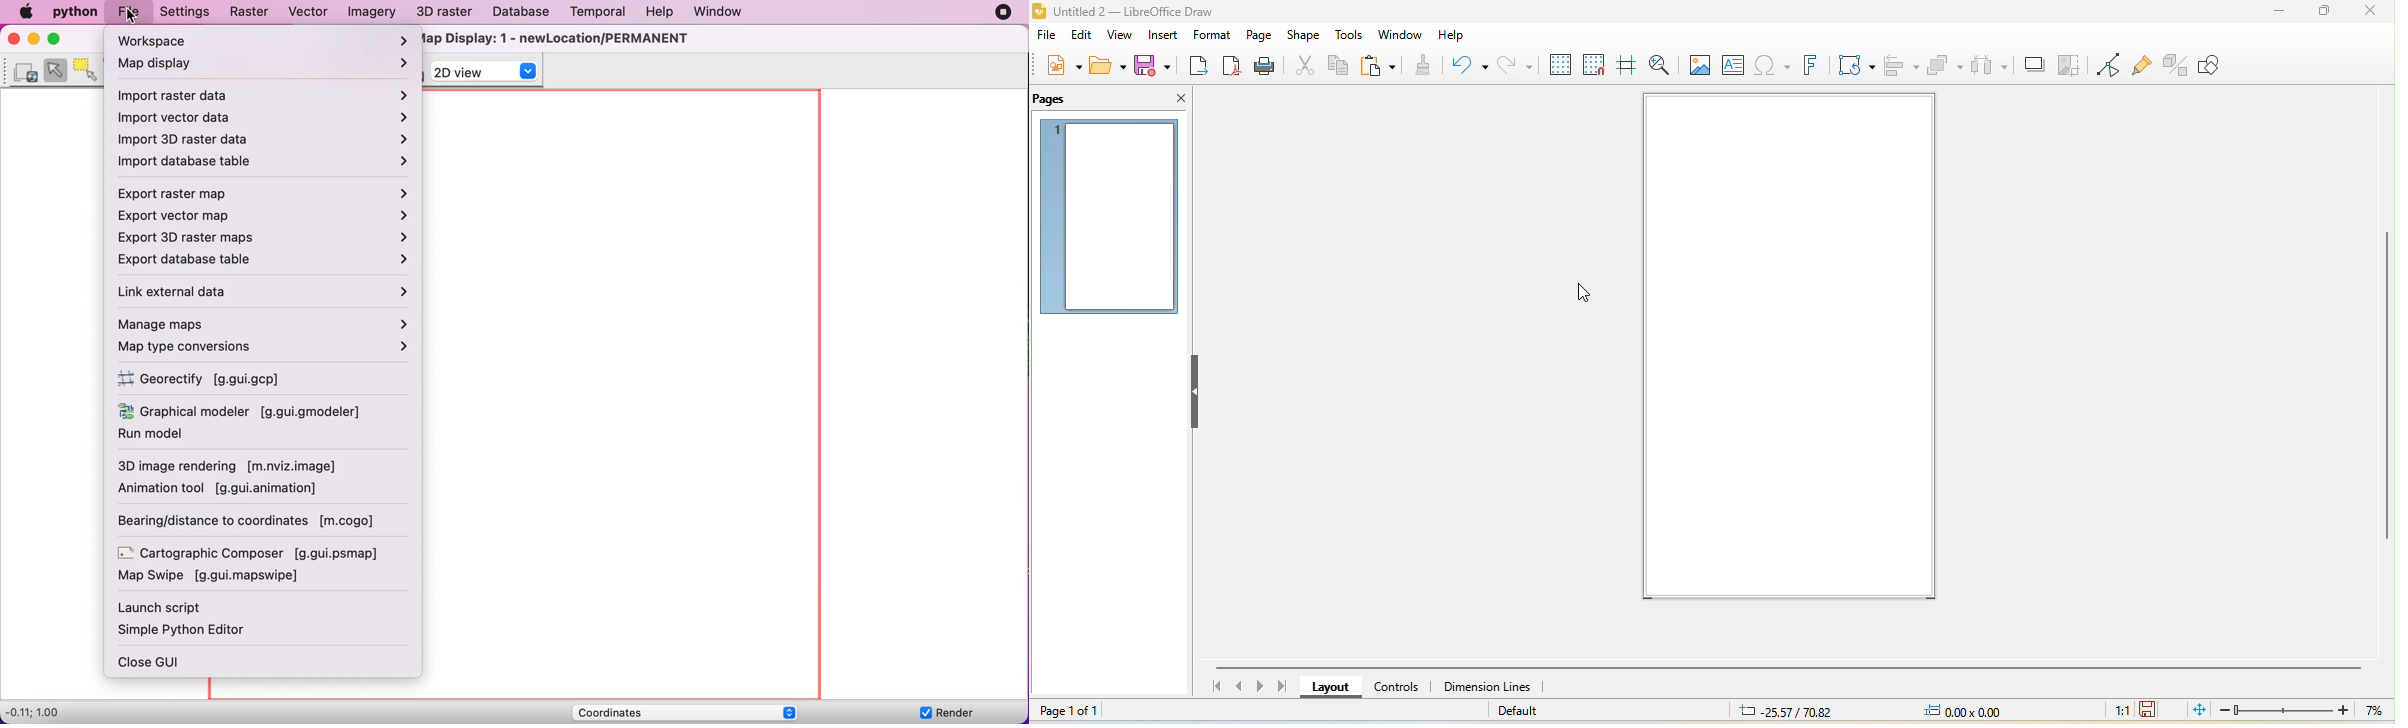  I want to click on title, so click(1151, 10).